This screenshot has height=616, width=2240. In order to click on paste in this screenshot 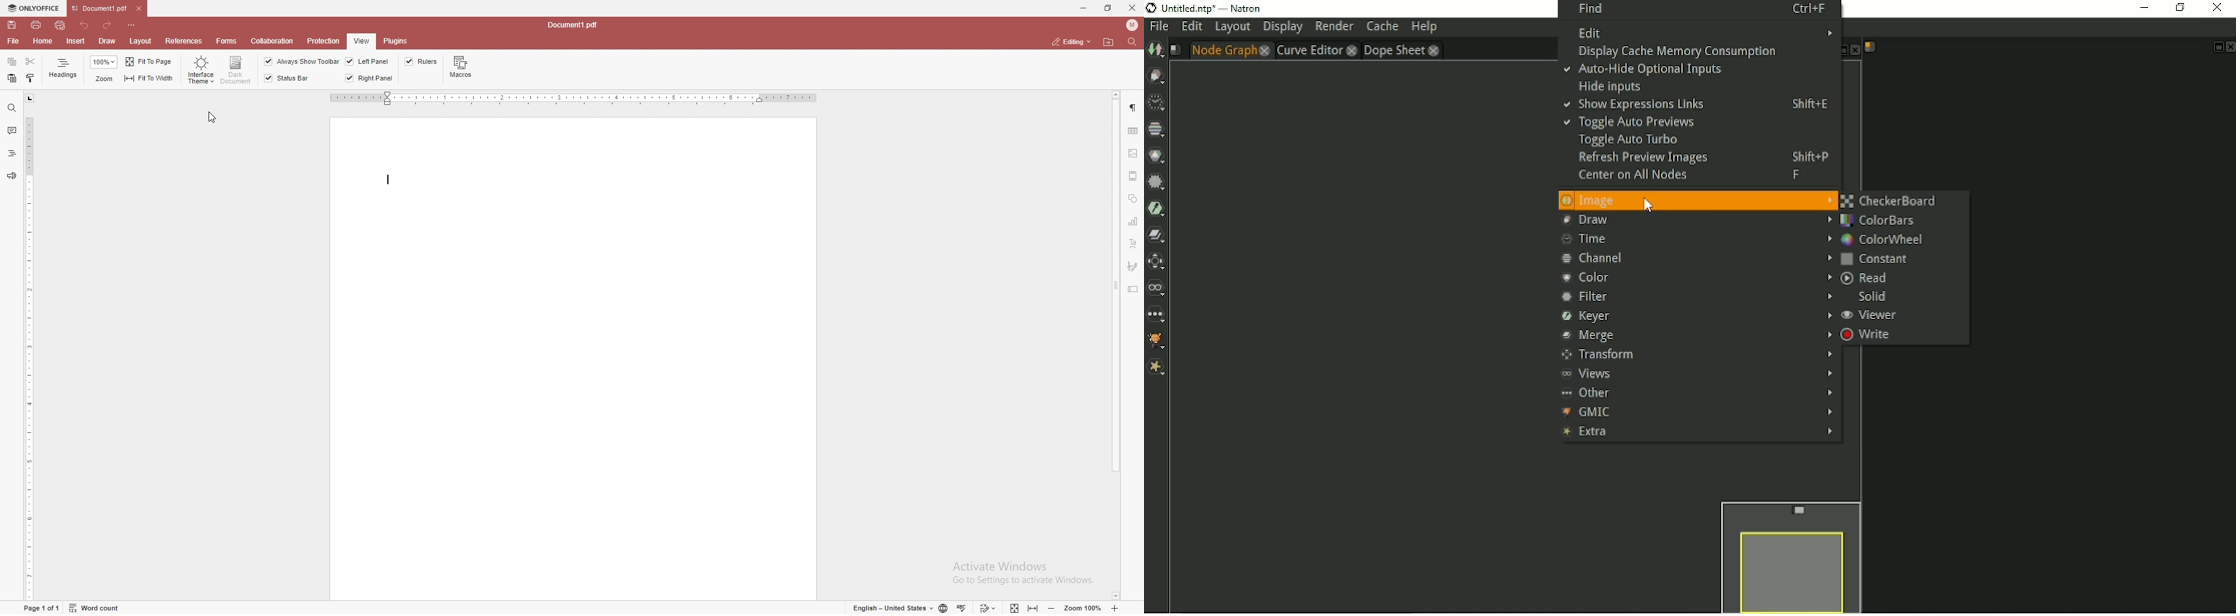, I will do `click(12, 78)`.